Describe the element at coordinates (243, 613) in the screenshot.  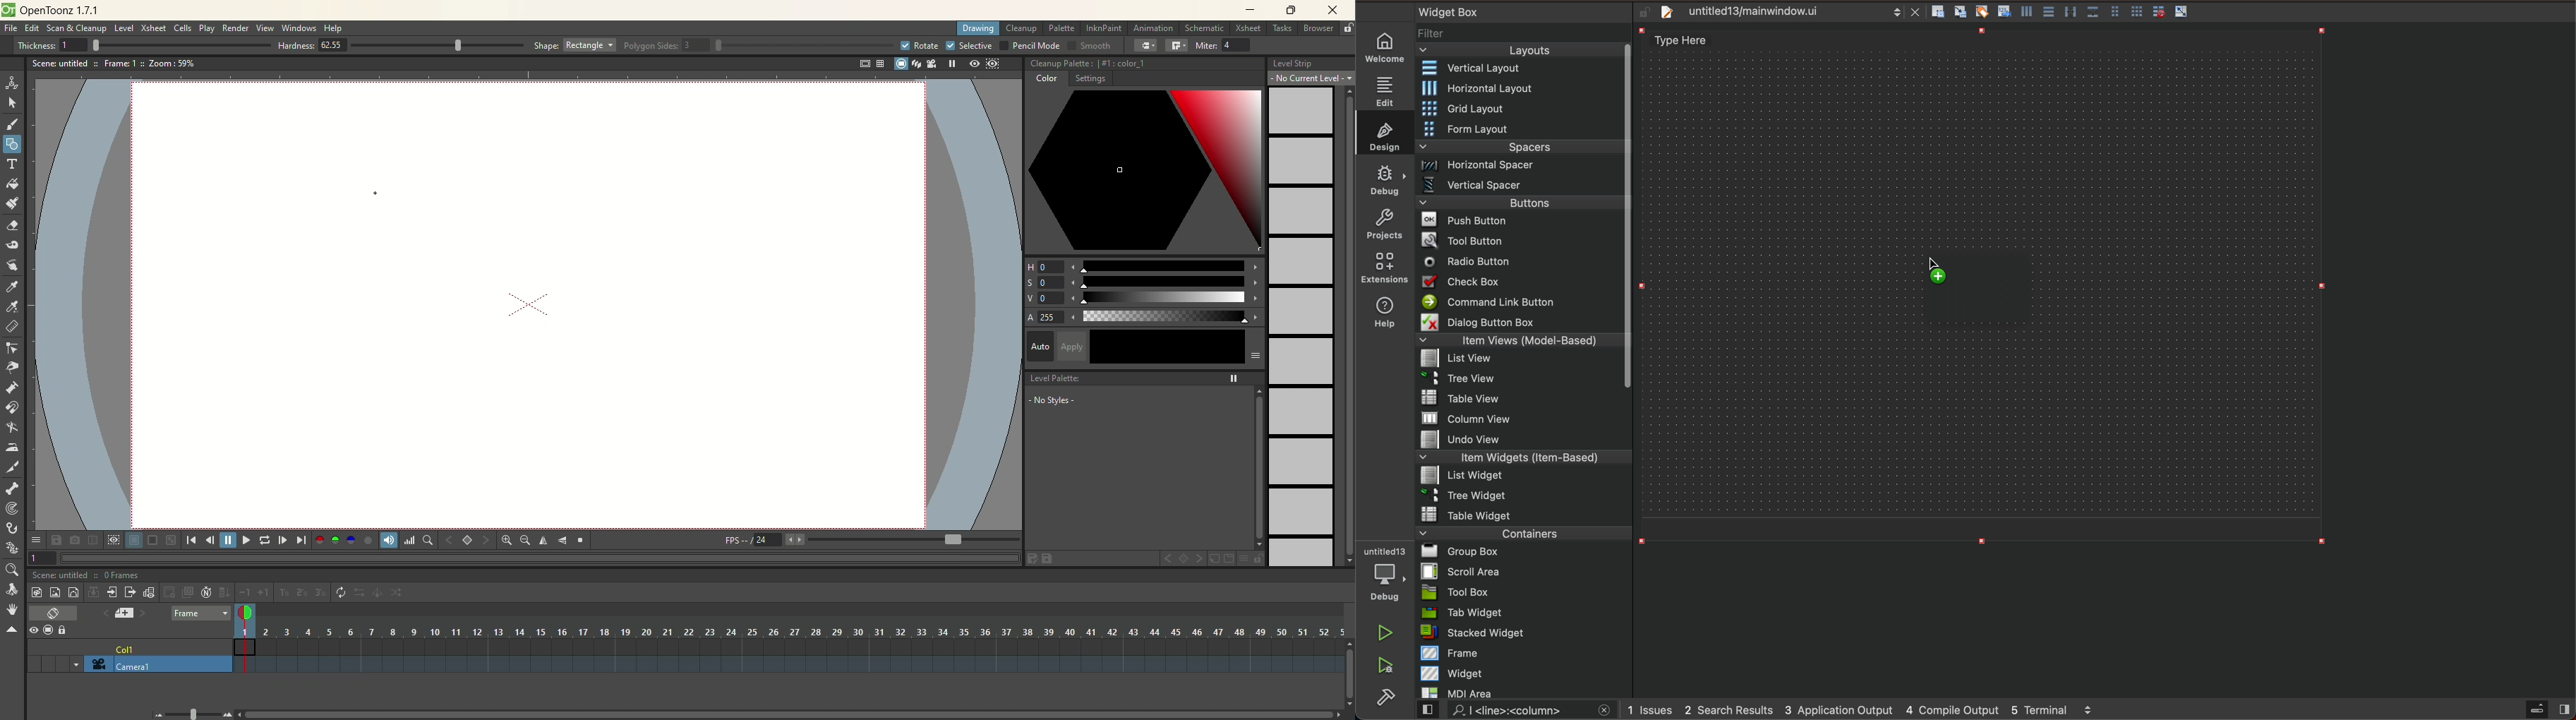
I see `toggle onion skin` at that location.